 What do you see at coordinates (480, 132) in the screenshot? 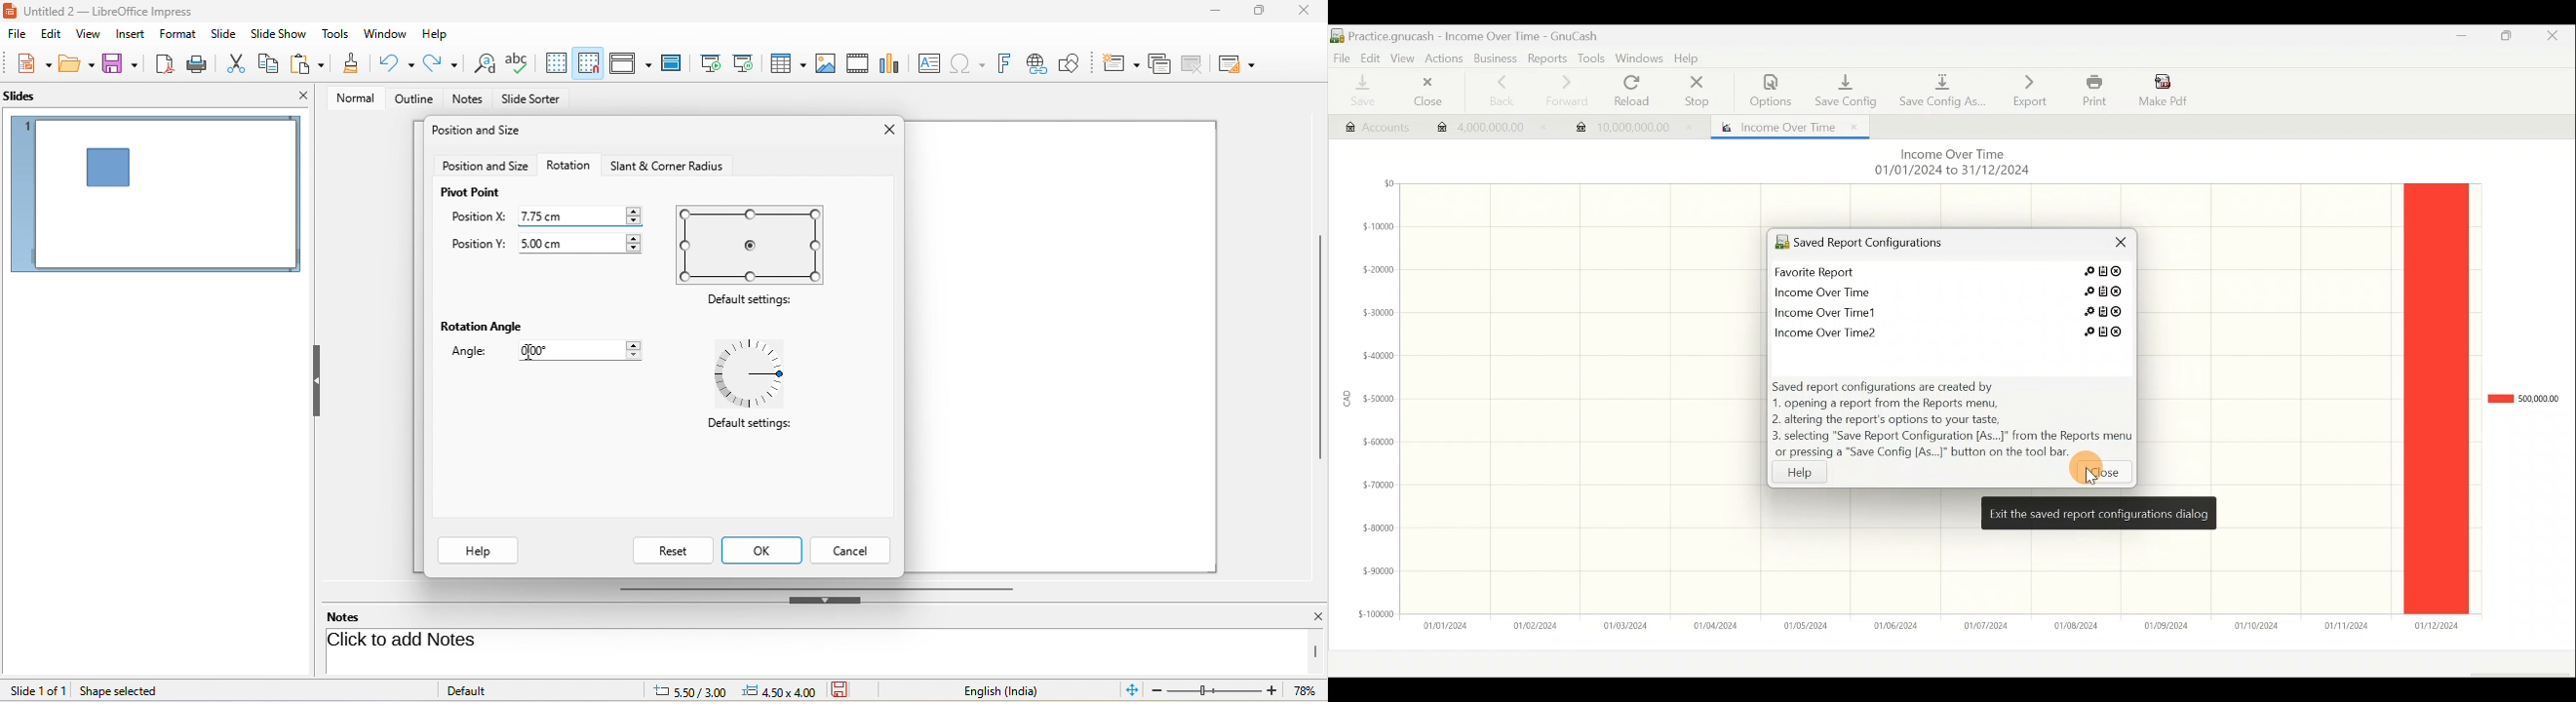
I see `position and size` at bounding box center [480, 132].